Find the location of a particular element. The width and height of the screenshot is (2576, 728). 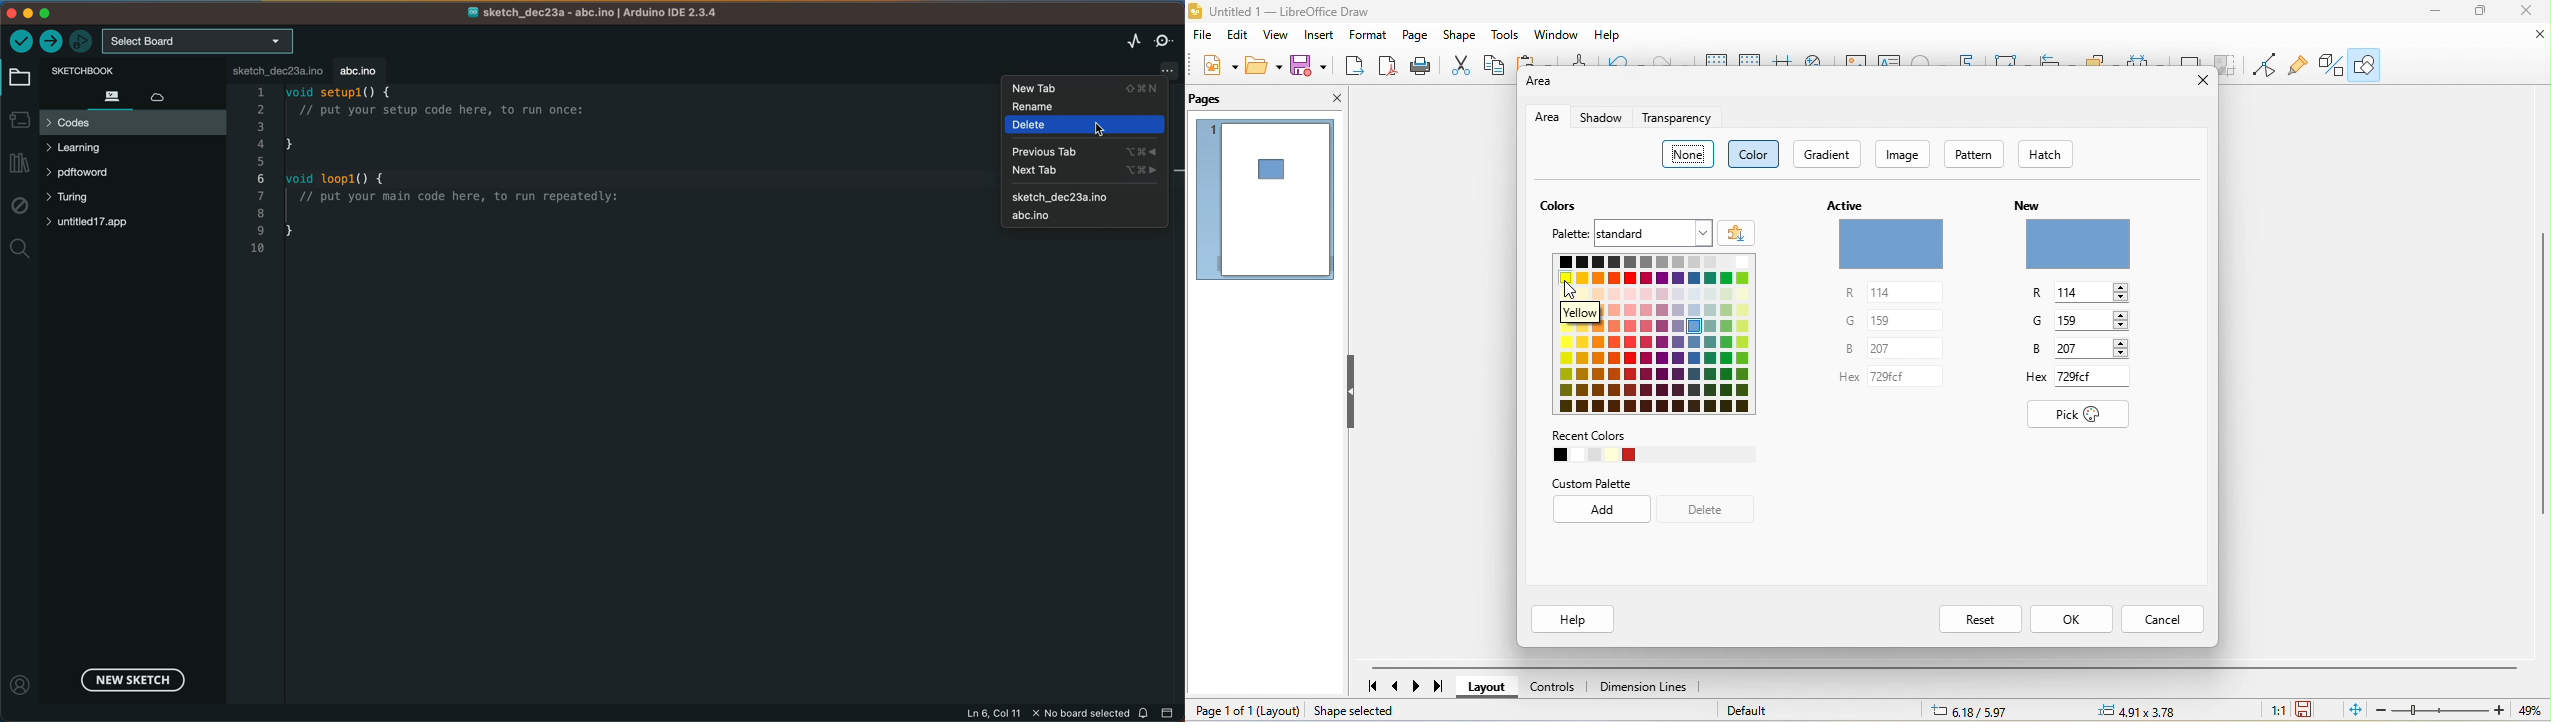

first page is located at coordinates (1366, 687).